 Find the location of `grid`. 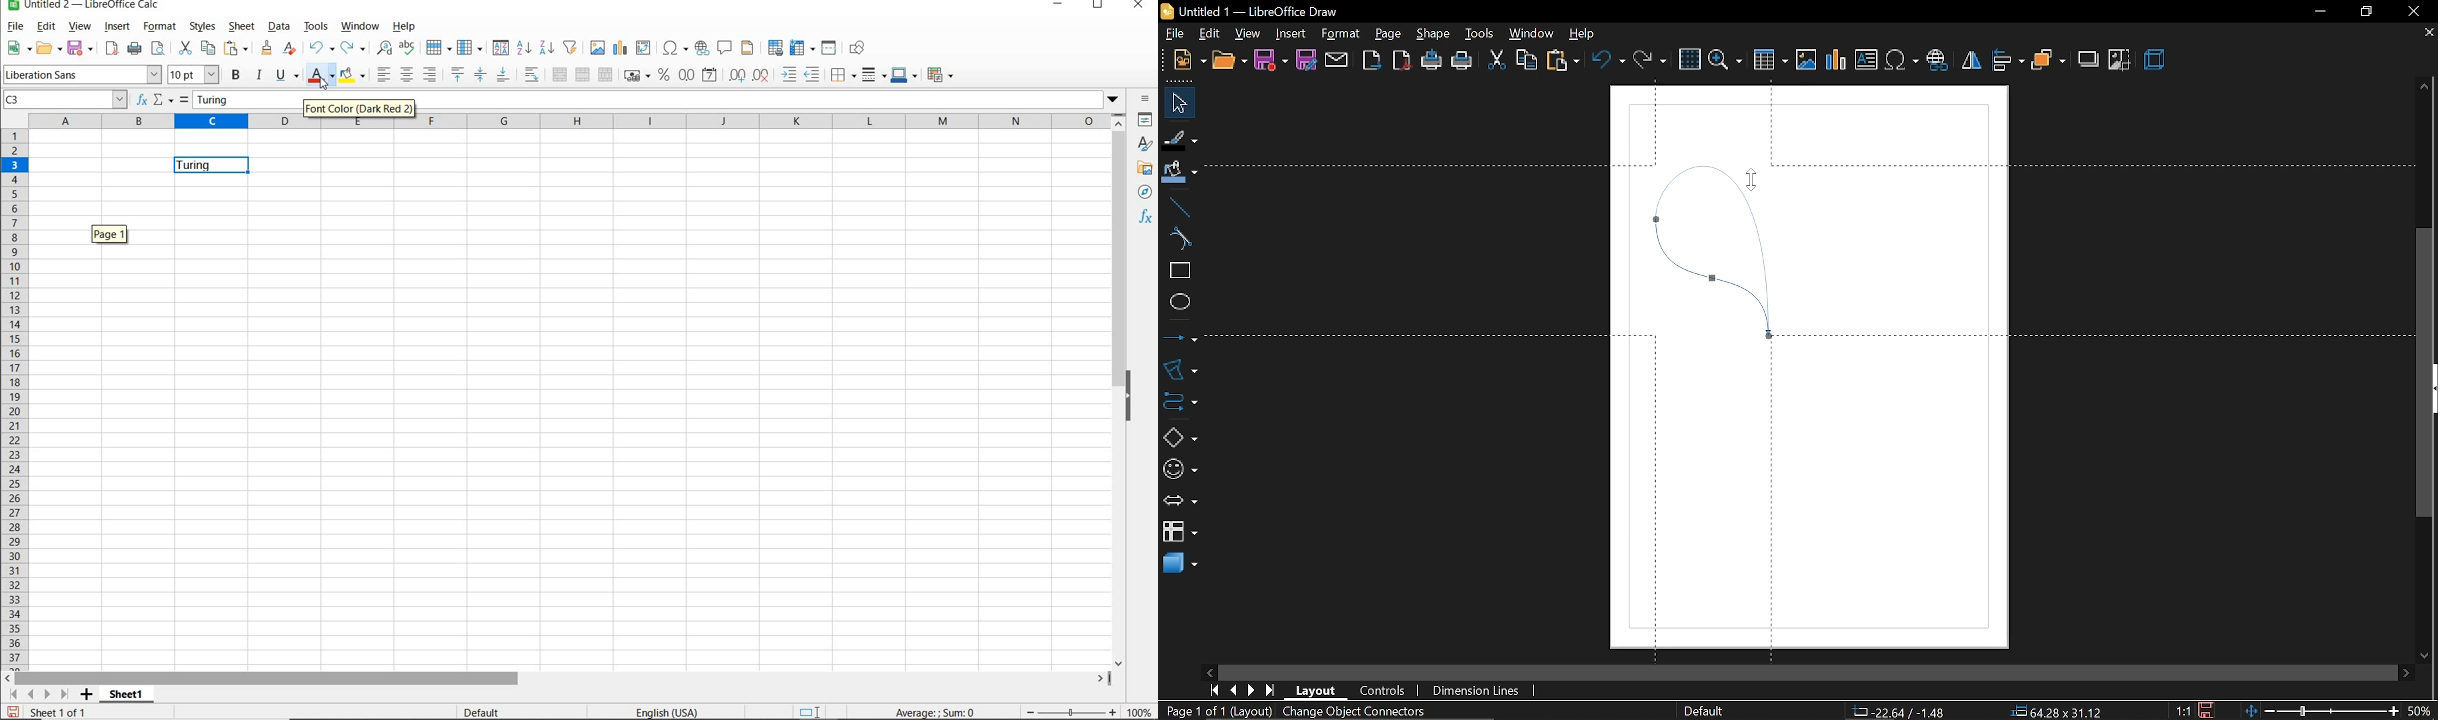

grid is located at coordinates (1688, 59).